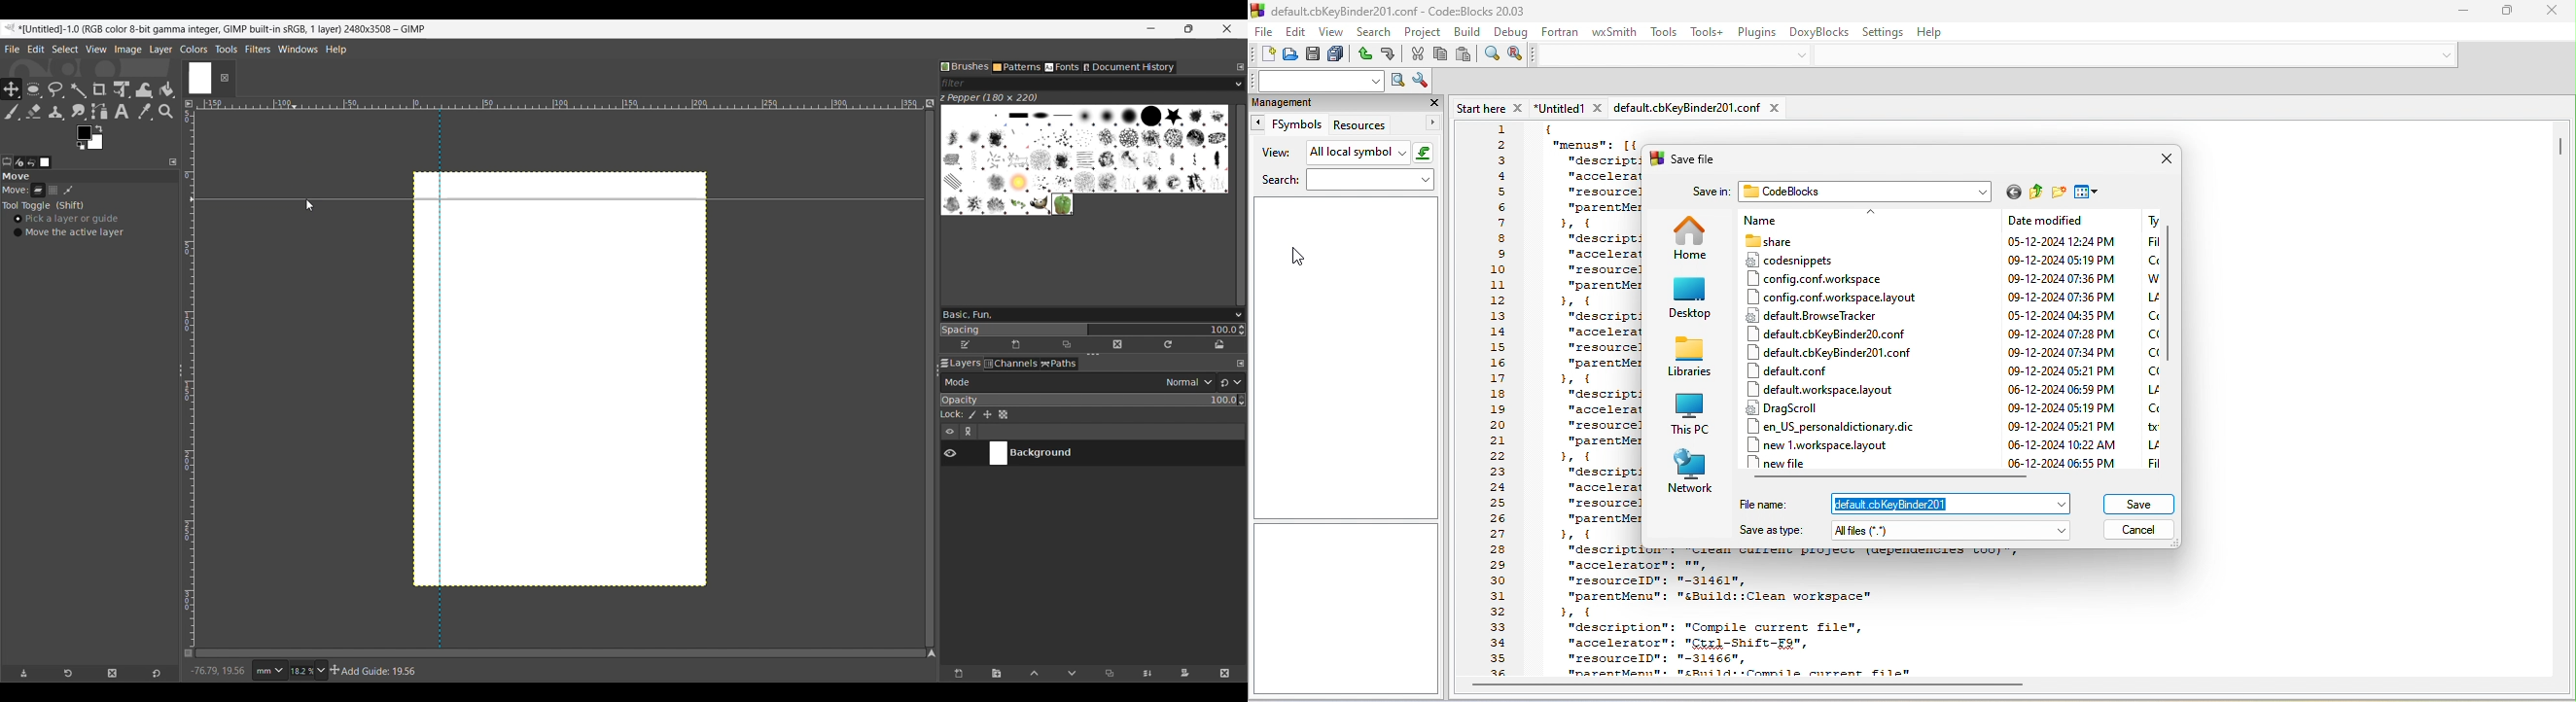 The image size is (2576, 728). I want to click on minimize/restore, so click(2508, 13).